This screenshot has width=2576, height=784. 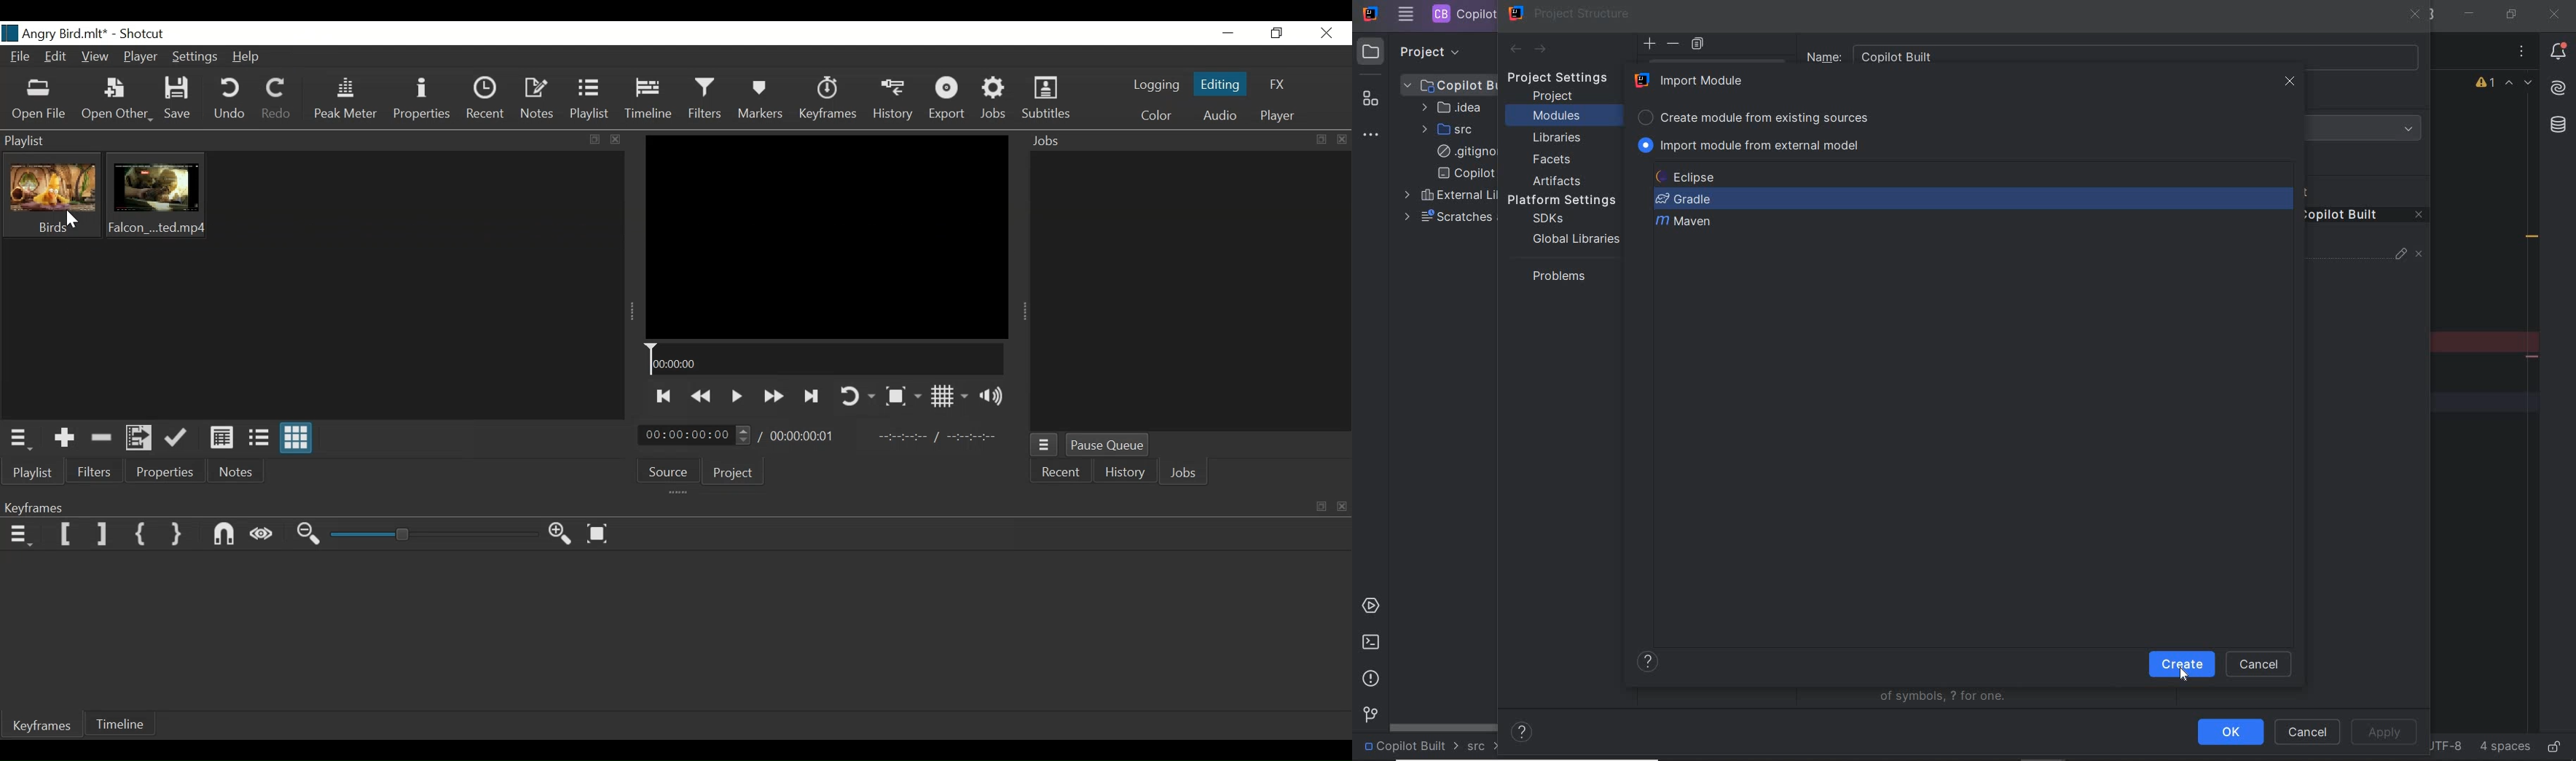 What do you see at coordinates (1515, 50) in the screenshot?
I see `back` at bounding box center [1515, 50].